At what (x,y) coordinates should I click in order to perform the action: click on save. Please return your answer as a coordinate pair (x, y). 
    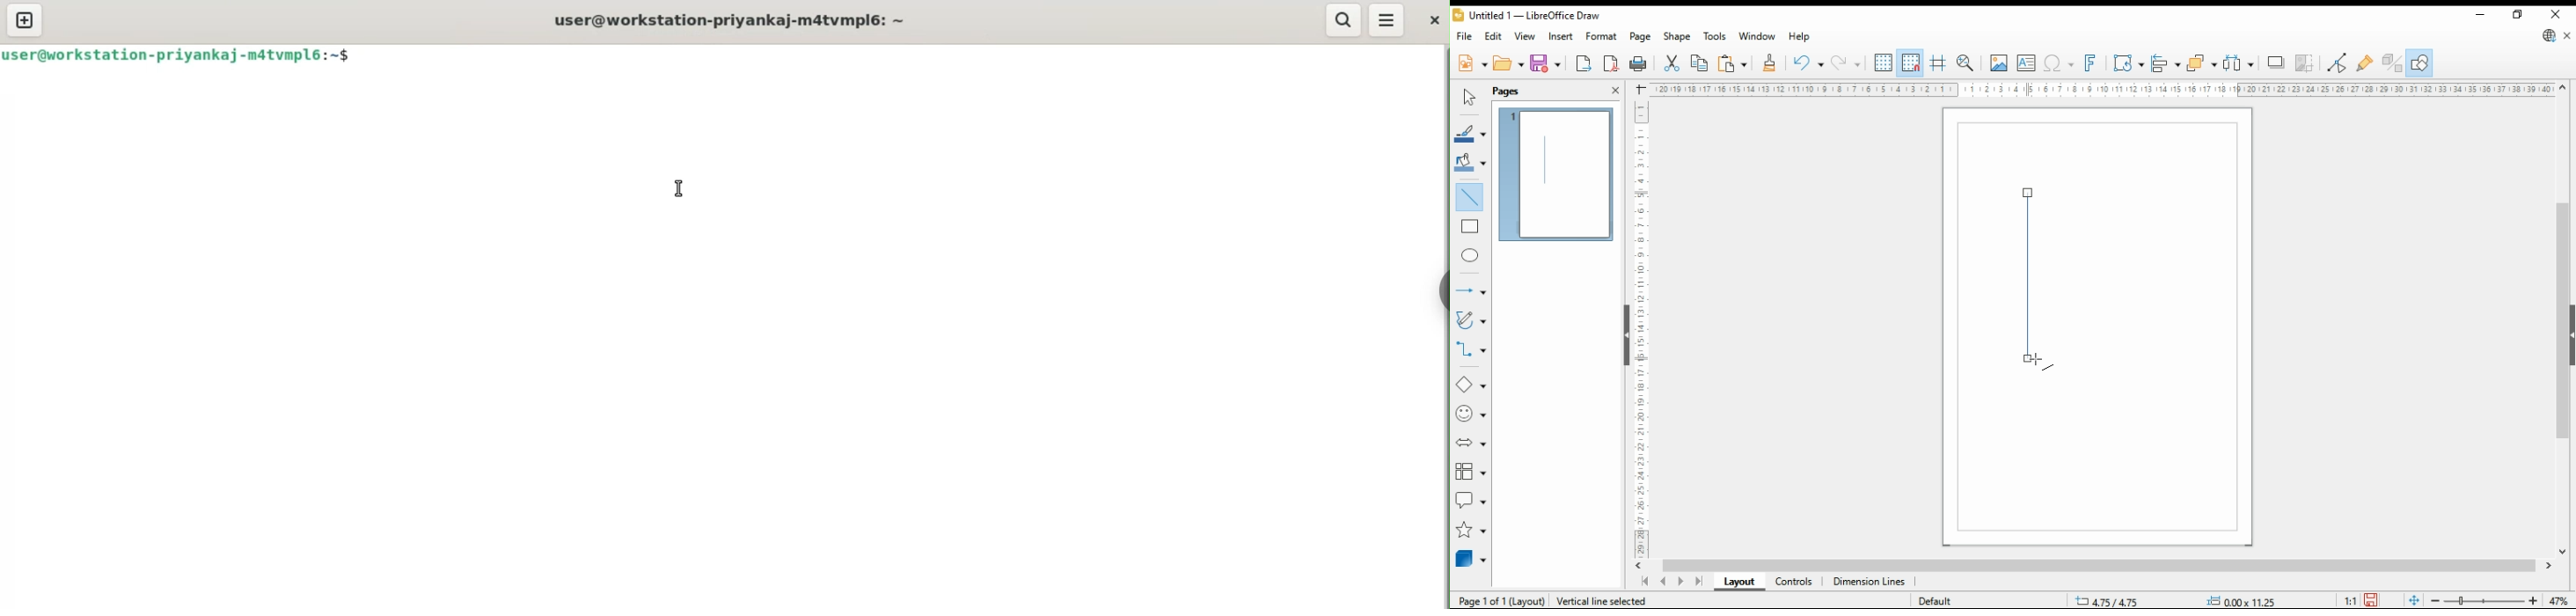
    Looking at the image, I should click on (1547, 63).